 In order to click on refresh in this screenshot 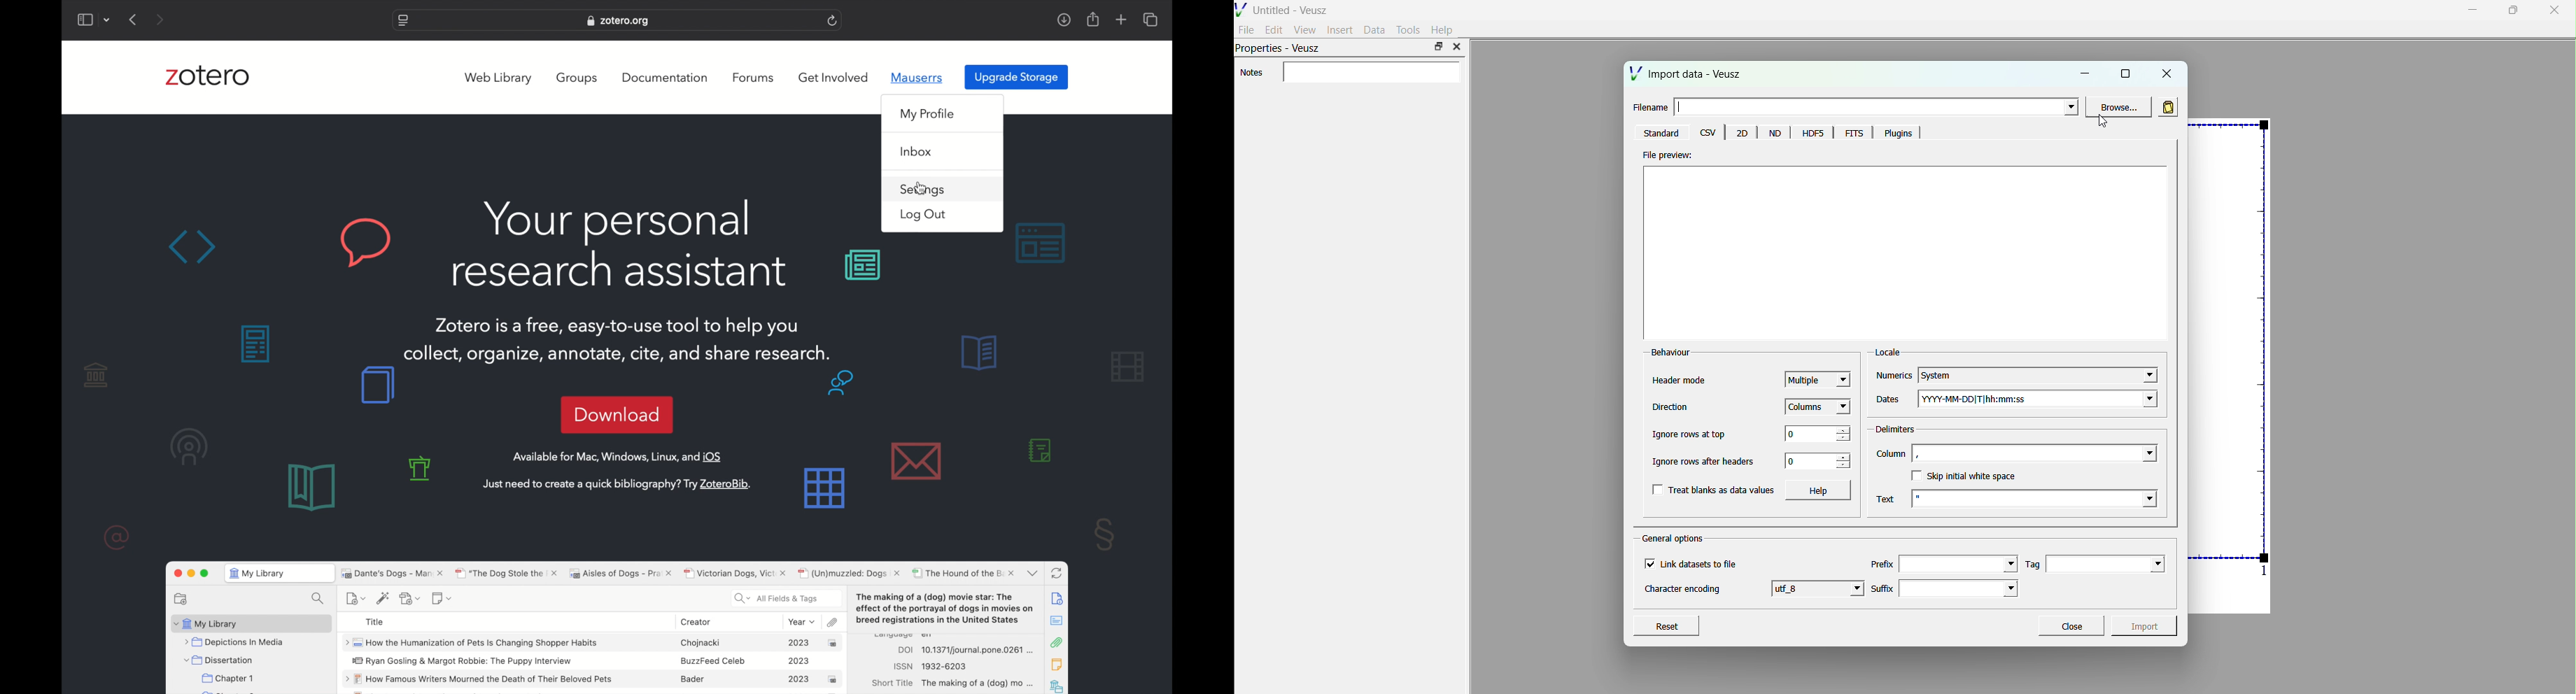, I will do `click(834, 20)`.